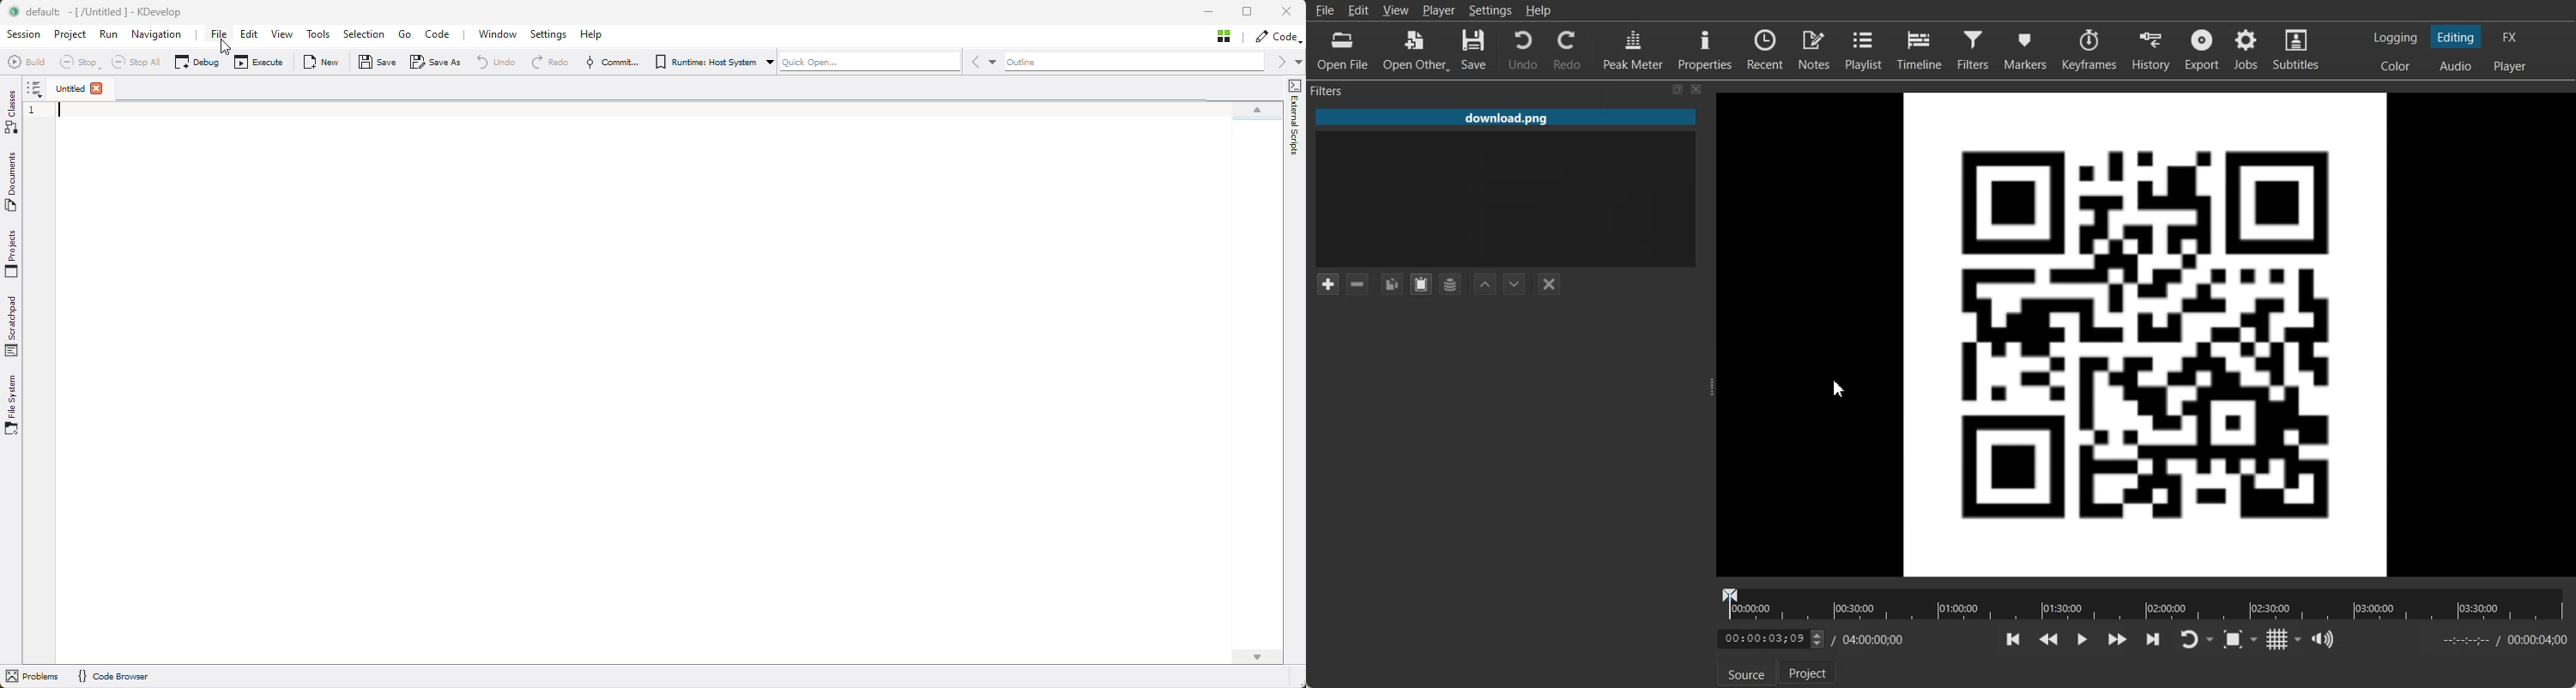  Describe the element at coordinates (2153, 639) in the screenshot. I see `Skip to the next point` at that location.